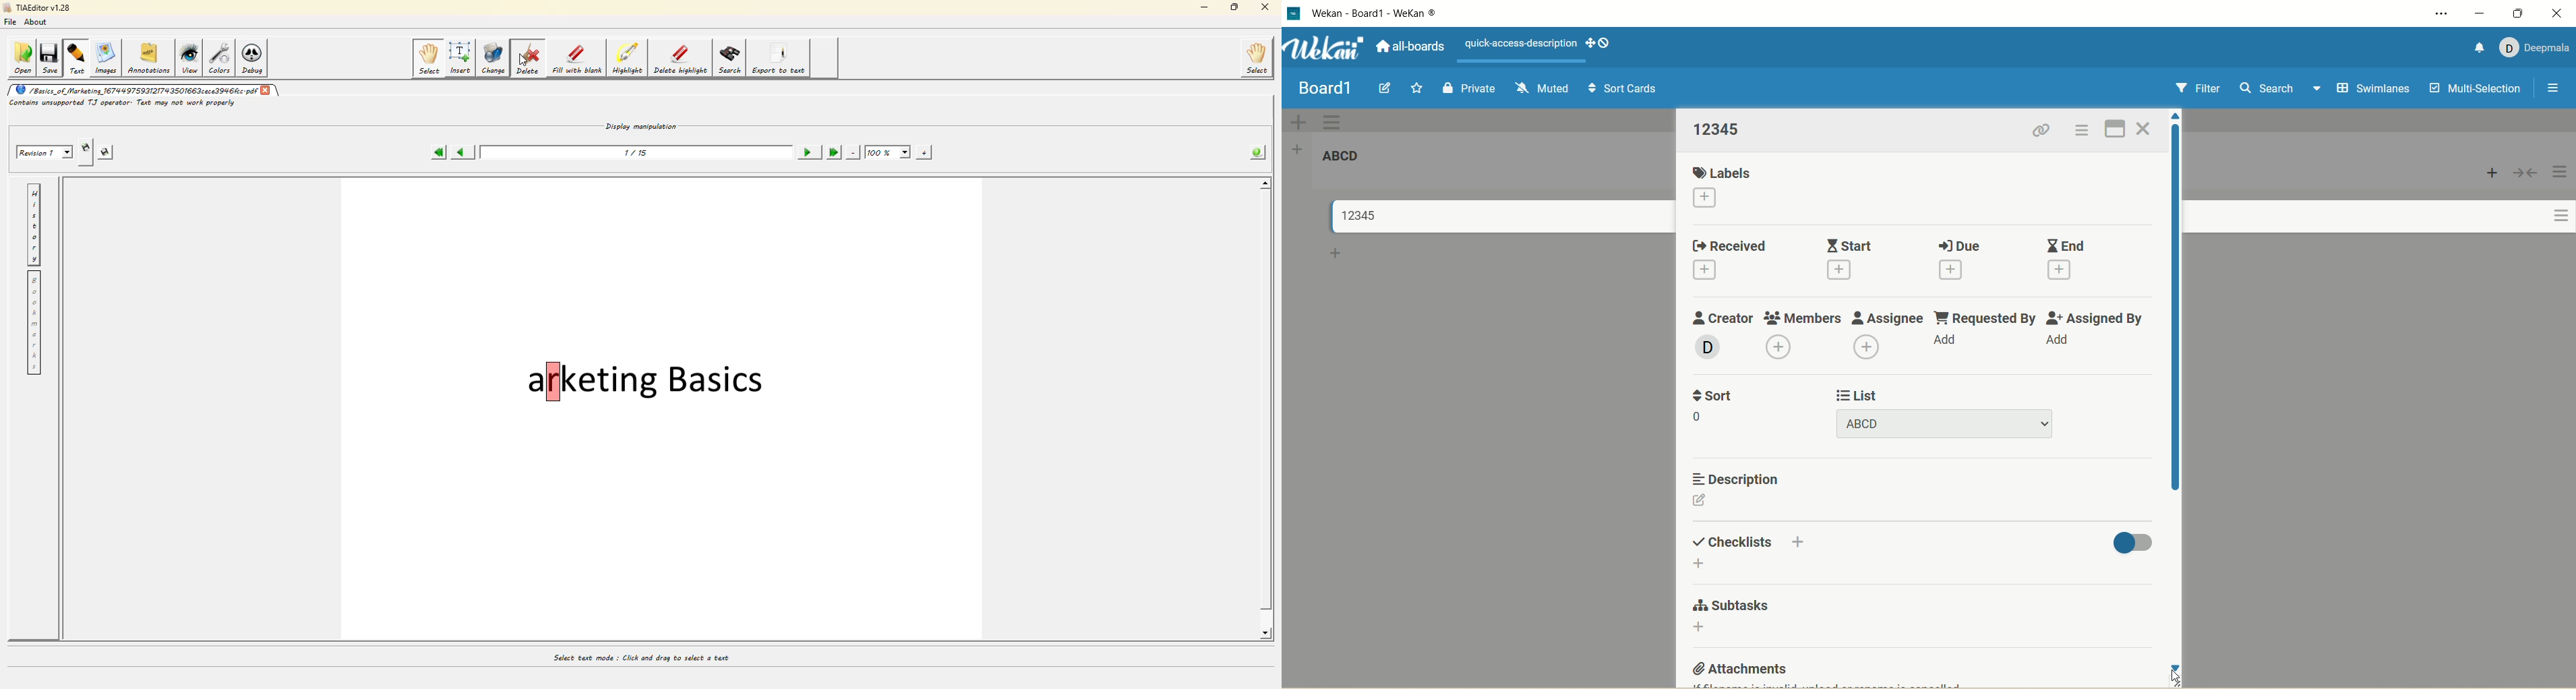  Describe the element at coordinates (2478, 13) in the screenshot. I see `minimize` at that location.